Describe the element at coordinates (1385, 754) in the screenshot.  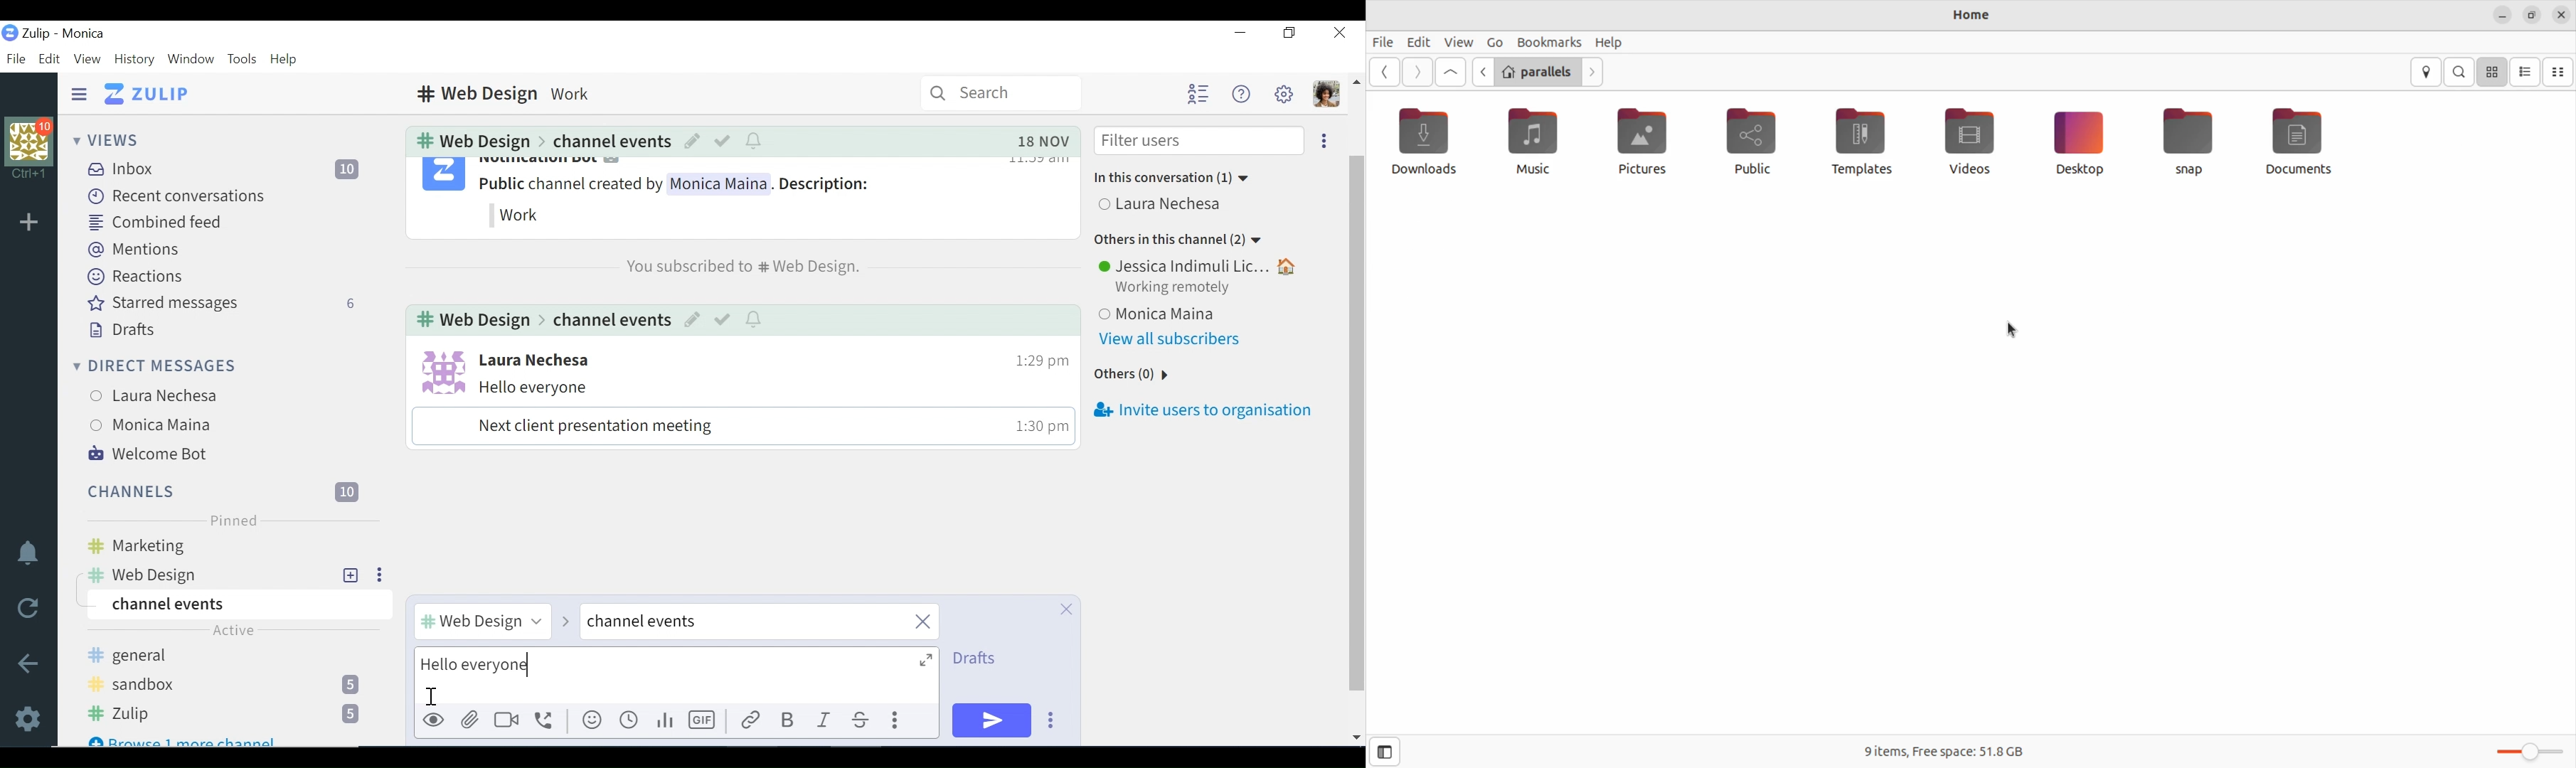
I see `close side bar` at that location.